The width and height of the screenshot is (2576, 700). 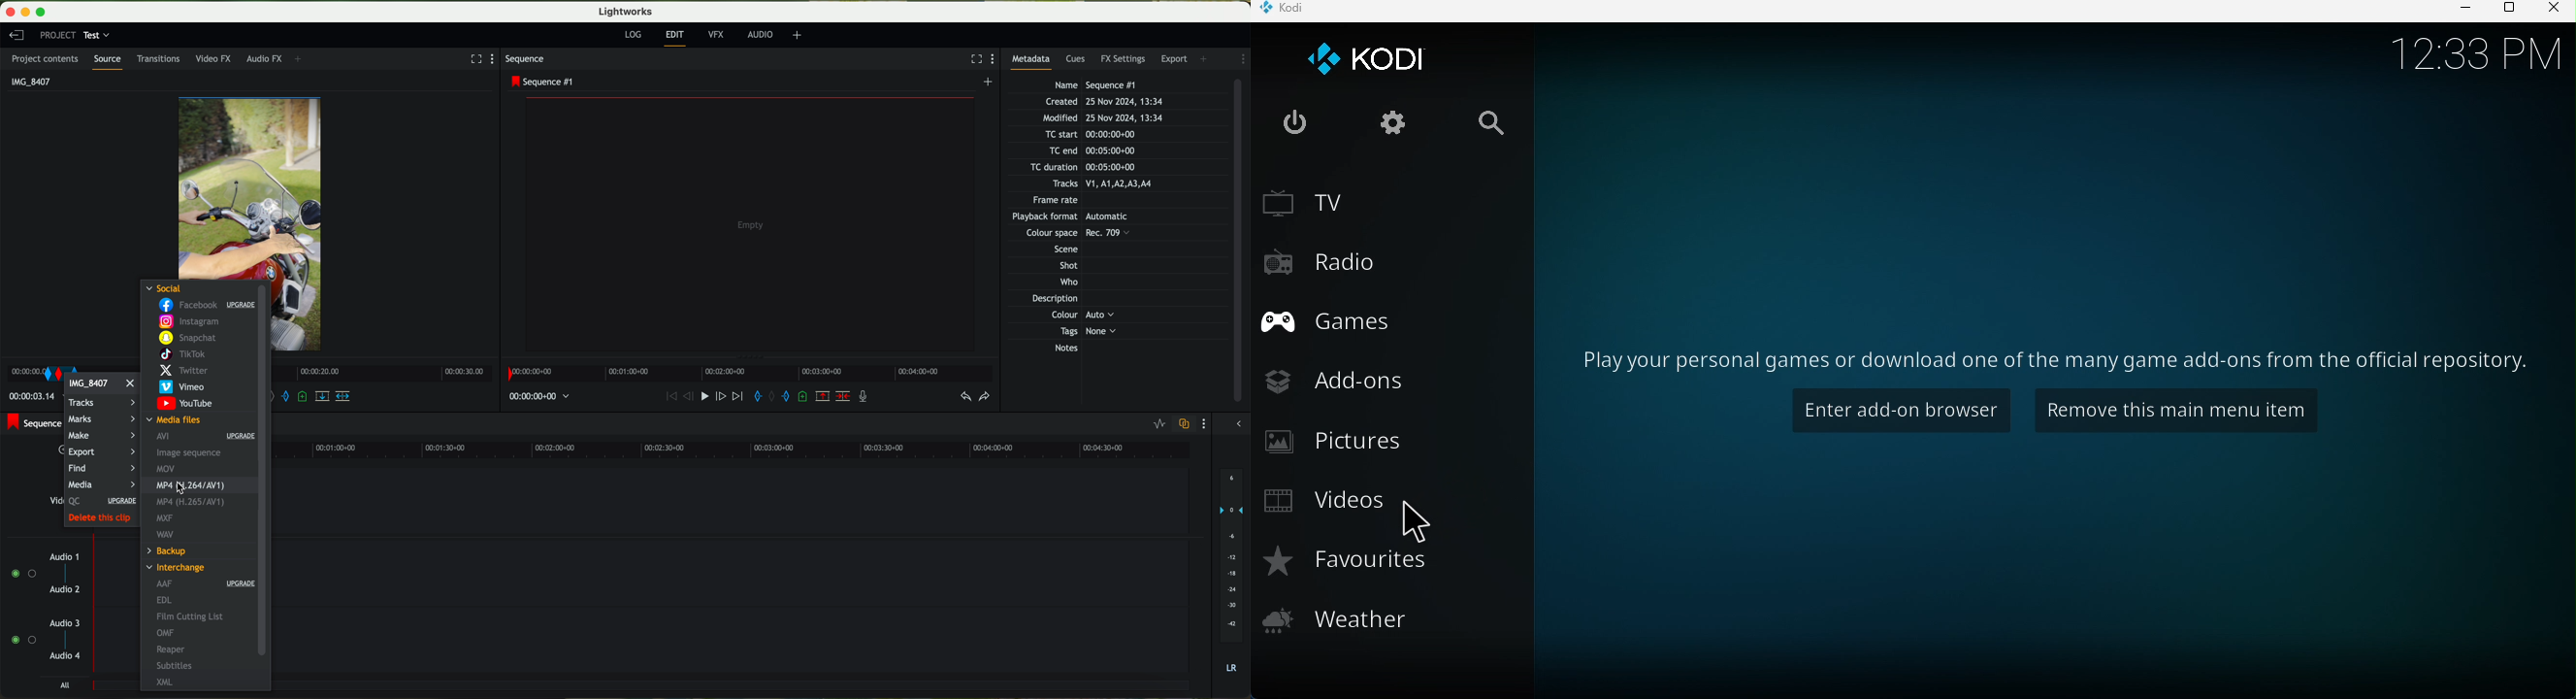 I want to click on time, so click(x=541, y=396).